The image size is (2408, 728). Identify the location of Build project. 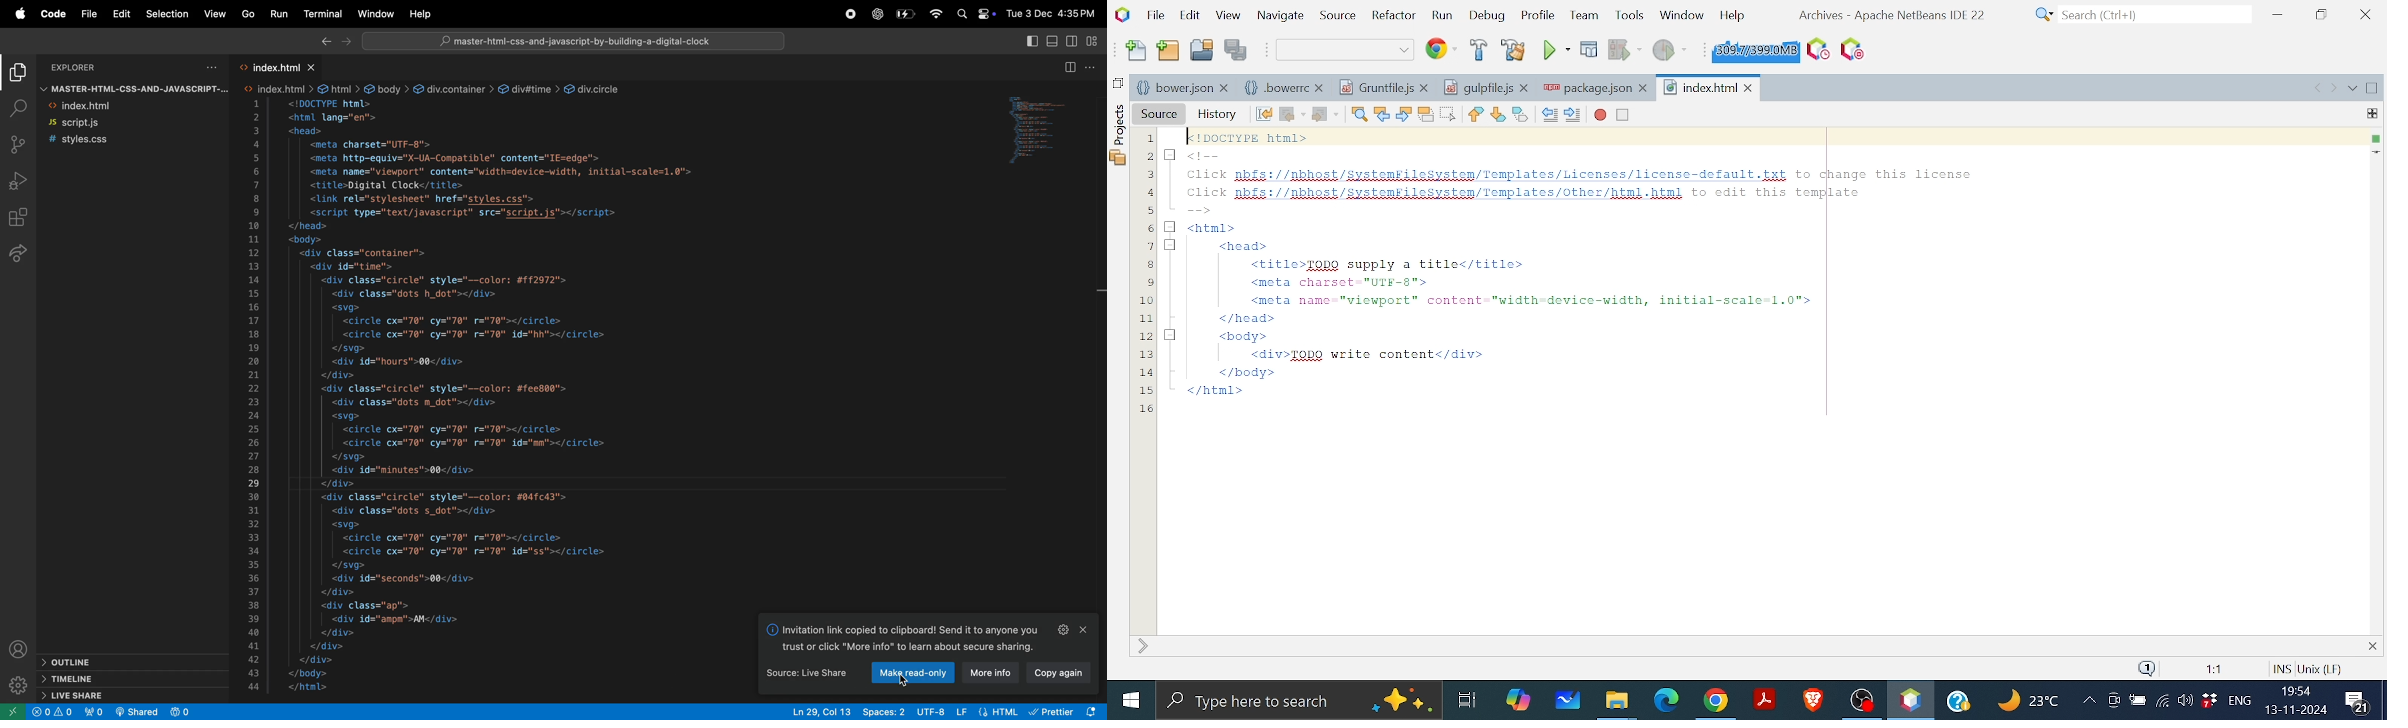
(1481, 51).